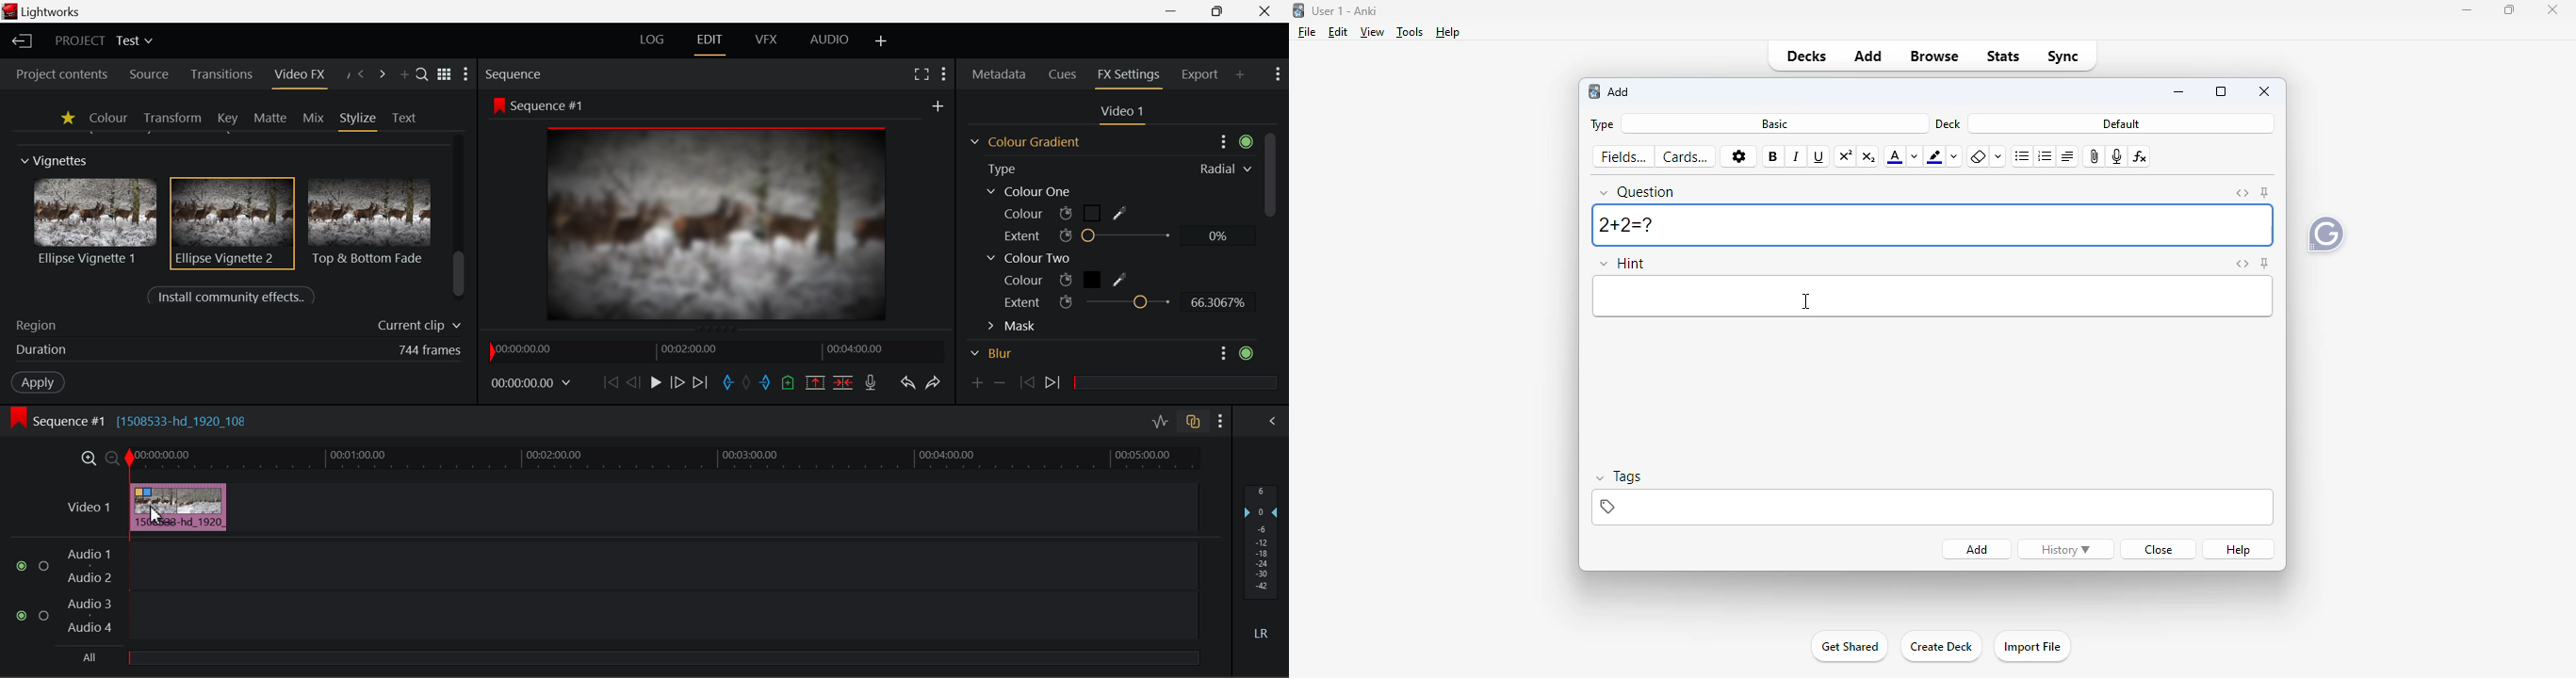 The width and height of the screenshot is (2576, 700). What do you see at coordinates (1738, 156) in the screenshot?
I see `options` at bounding box center [1738, 156].